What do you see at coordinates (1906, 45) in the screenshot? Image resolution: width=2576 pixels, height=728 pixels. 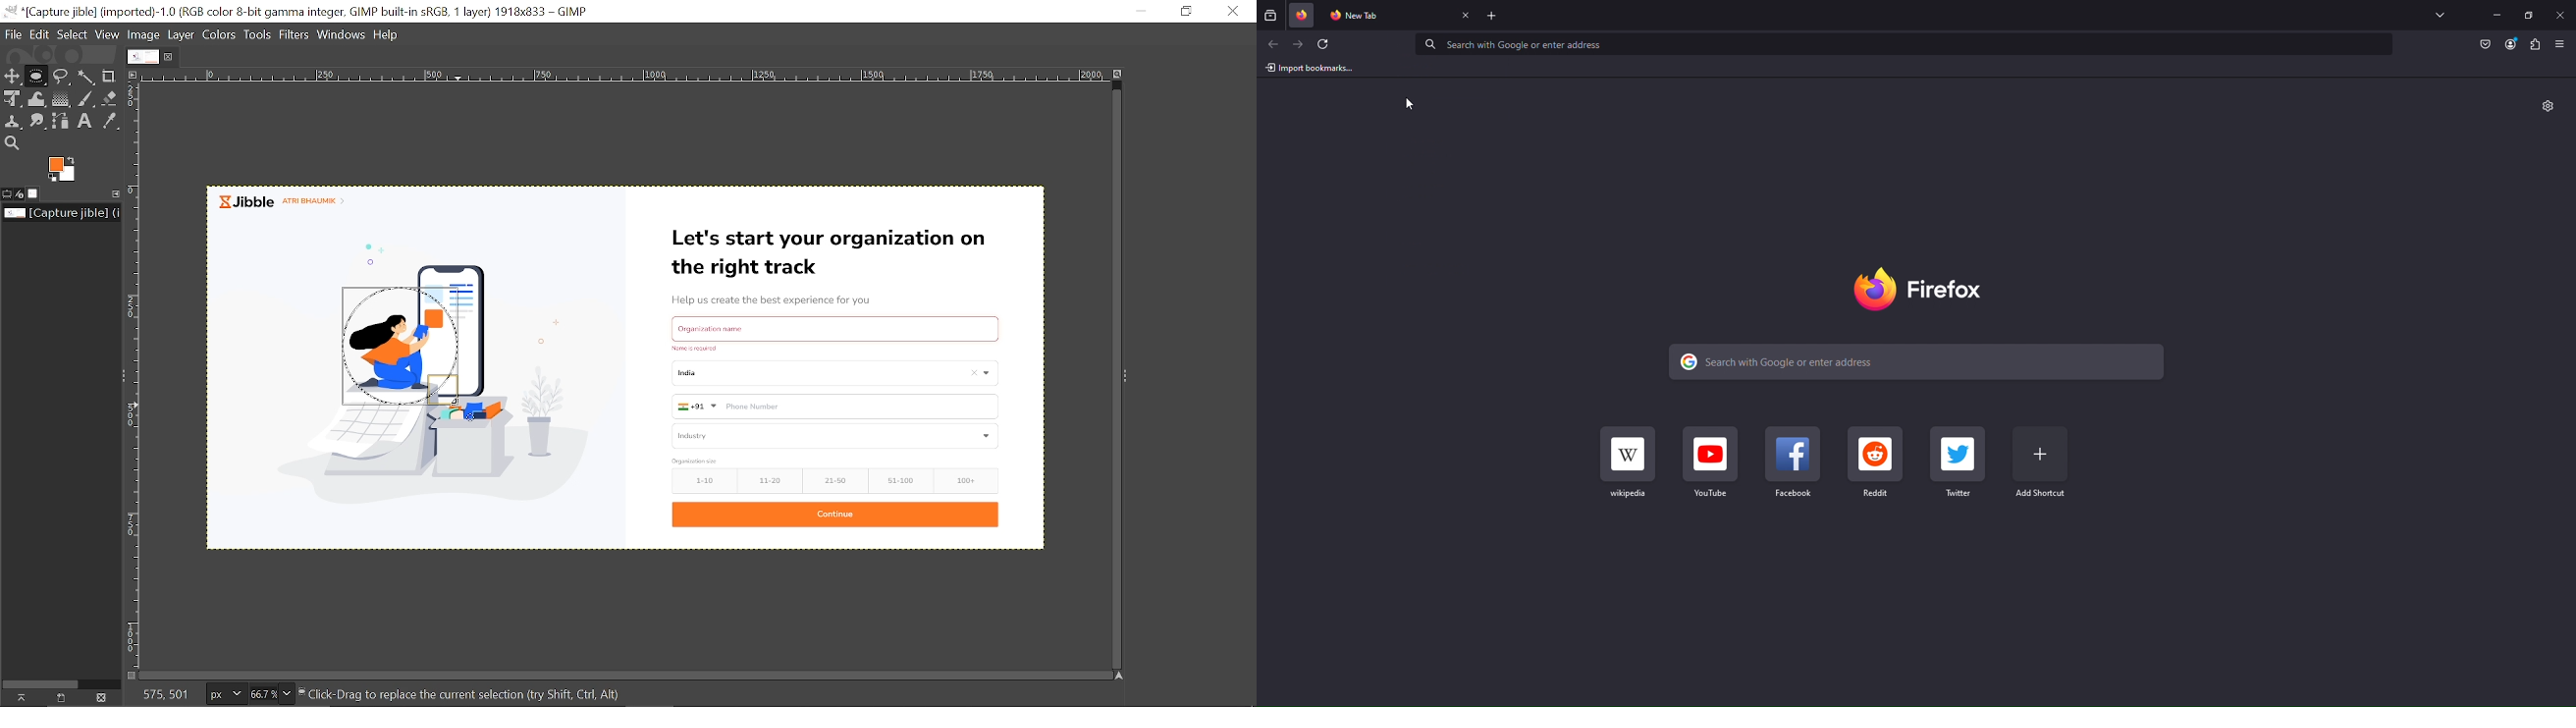 I see `Address Bar` at bounding box center [1906, 45].